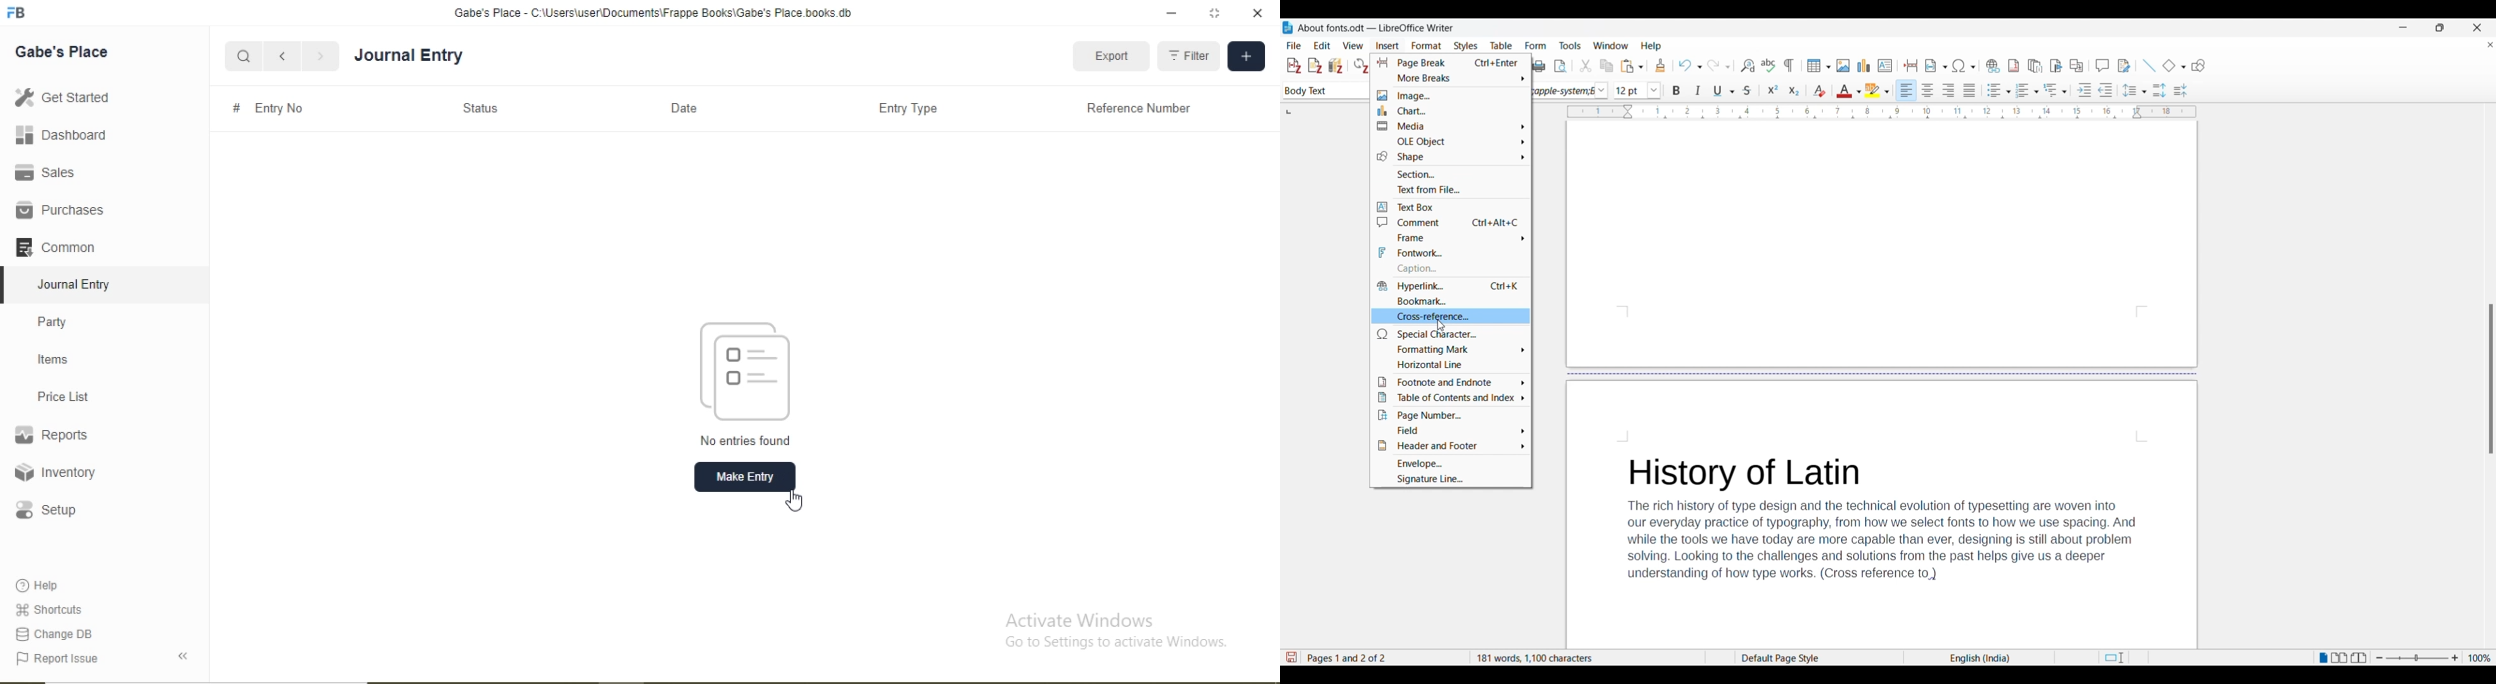 Image resolution: width=2520 pixels, height=700 pixels. What do you see at coordinates (59, 210) in the screenshot?
I see `Purchases` at bounding box center [59, 210].